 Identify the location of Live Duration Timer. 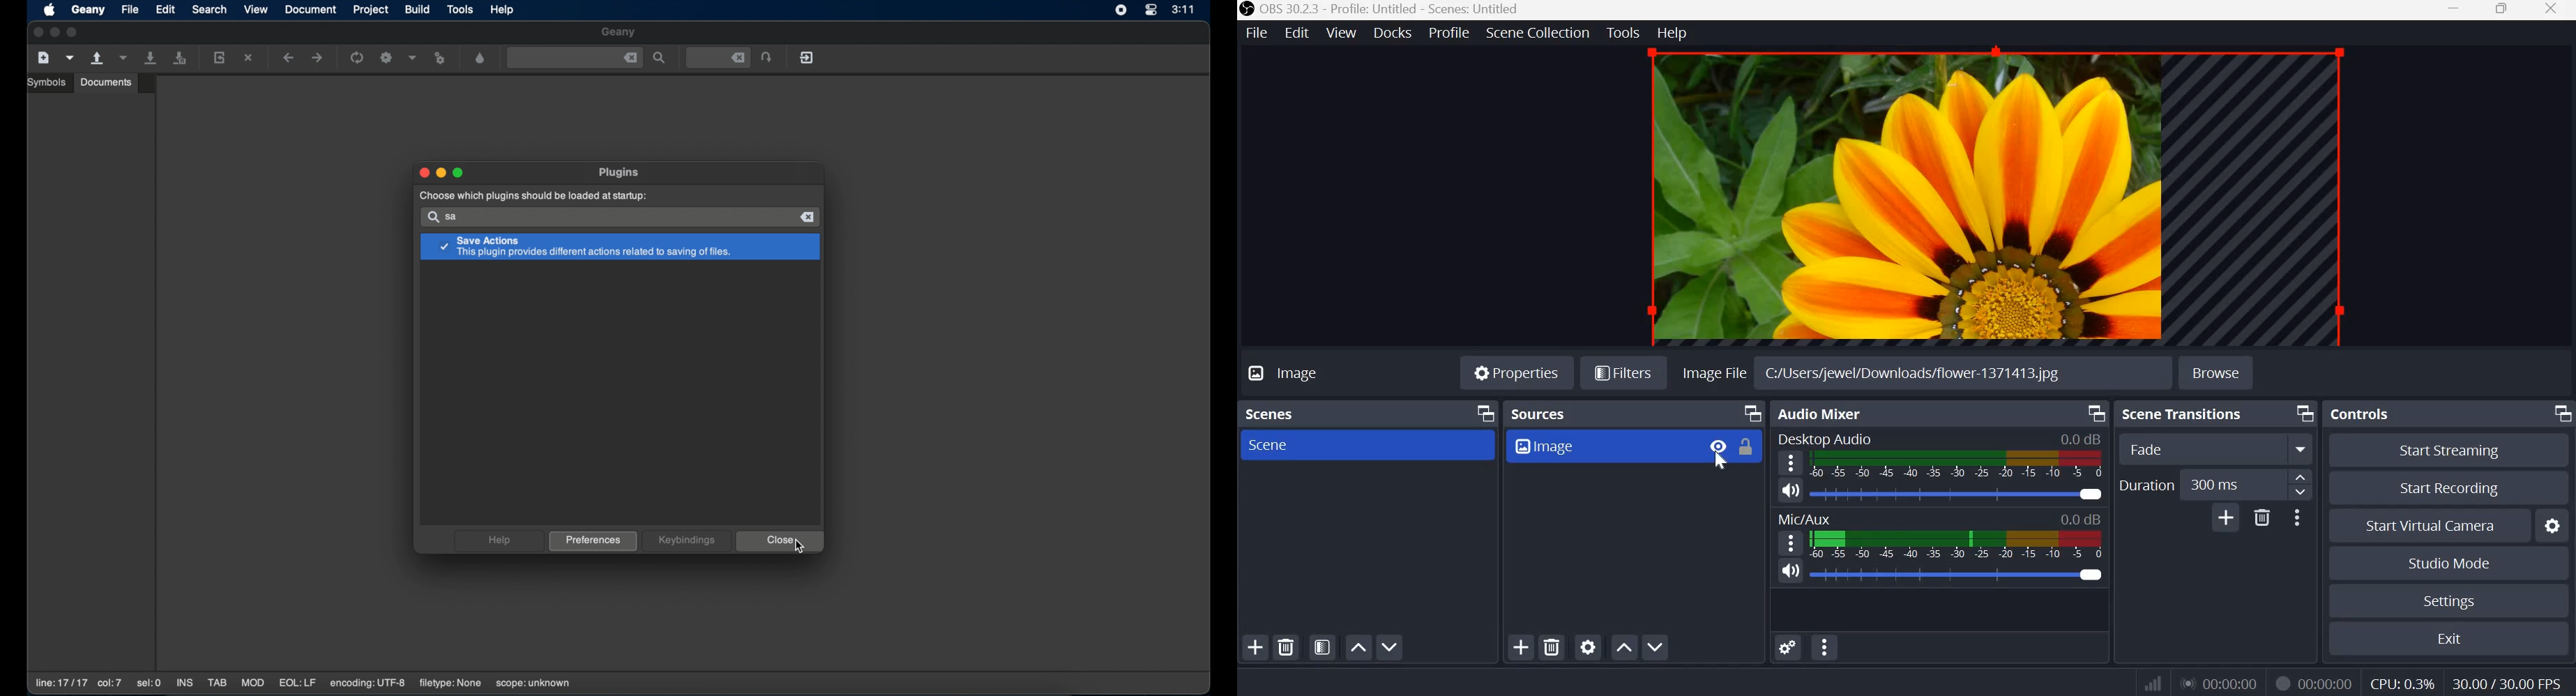
(2219, 683).